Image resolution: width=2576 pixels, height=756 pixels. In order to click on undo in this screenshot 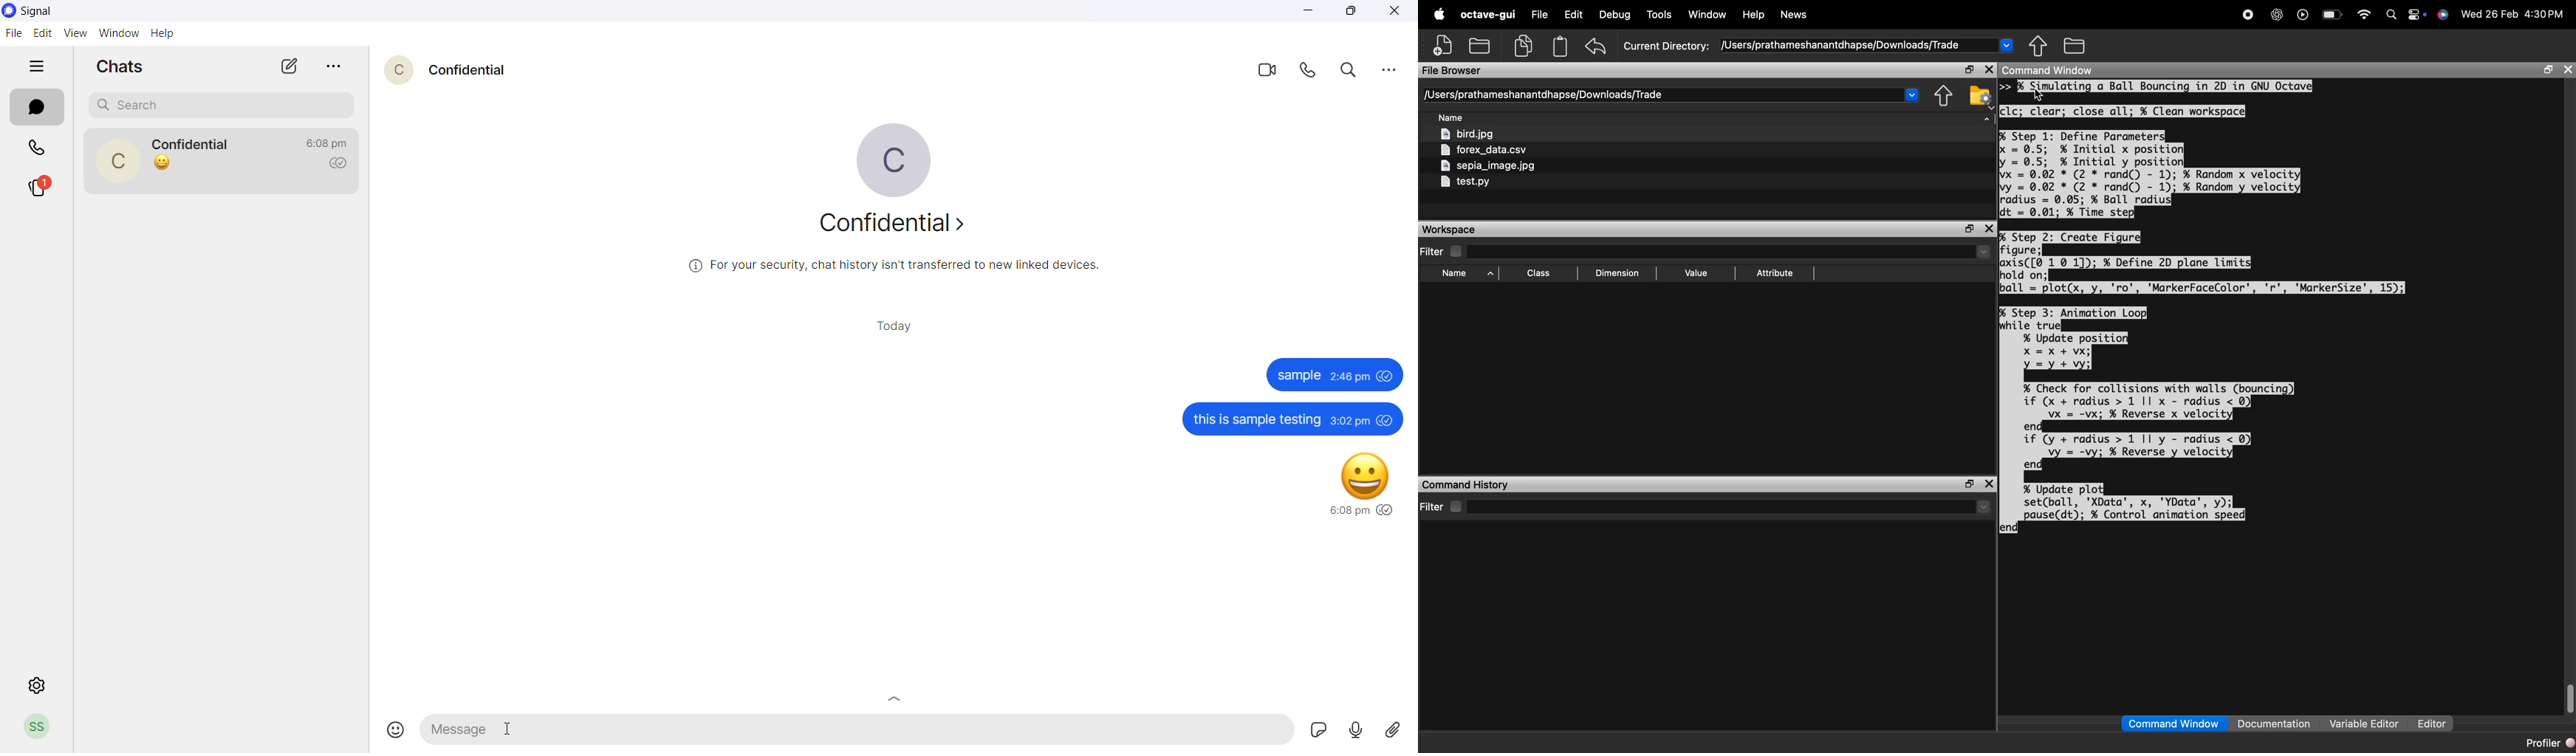, I will do `click(1596, 45)`.